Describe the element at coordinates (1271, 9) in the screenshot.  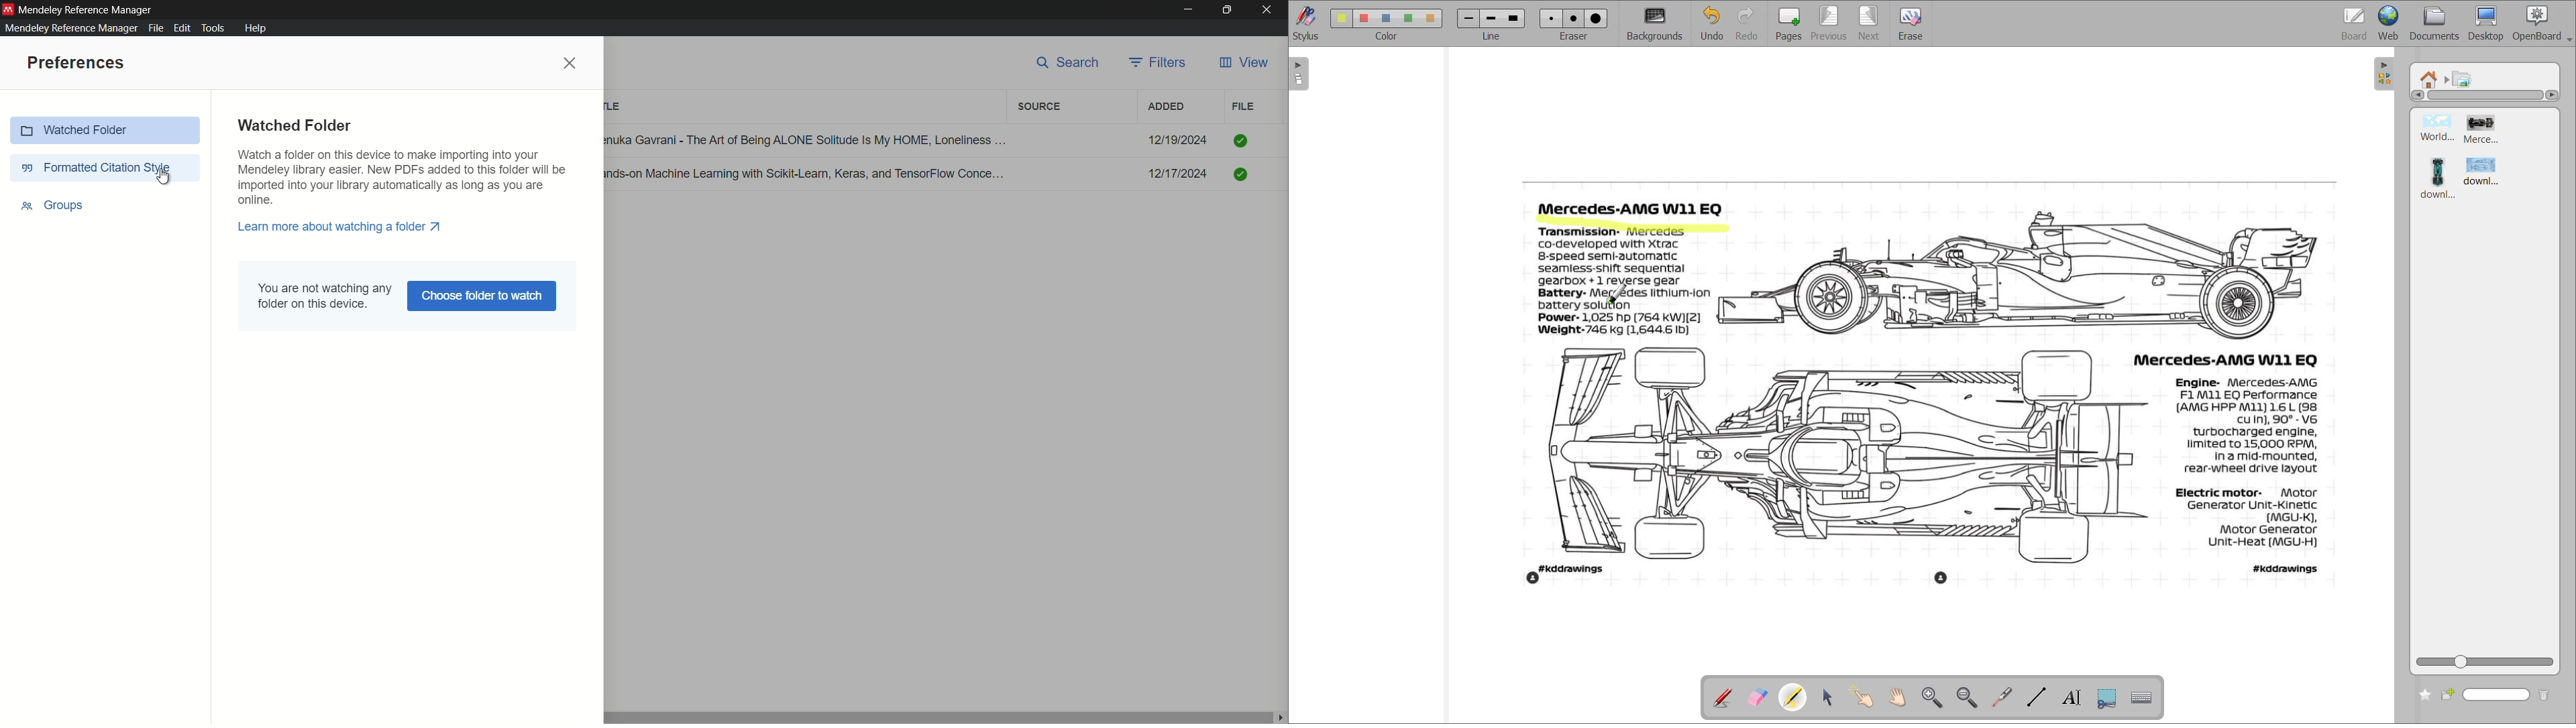
I see `close app` at that location.